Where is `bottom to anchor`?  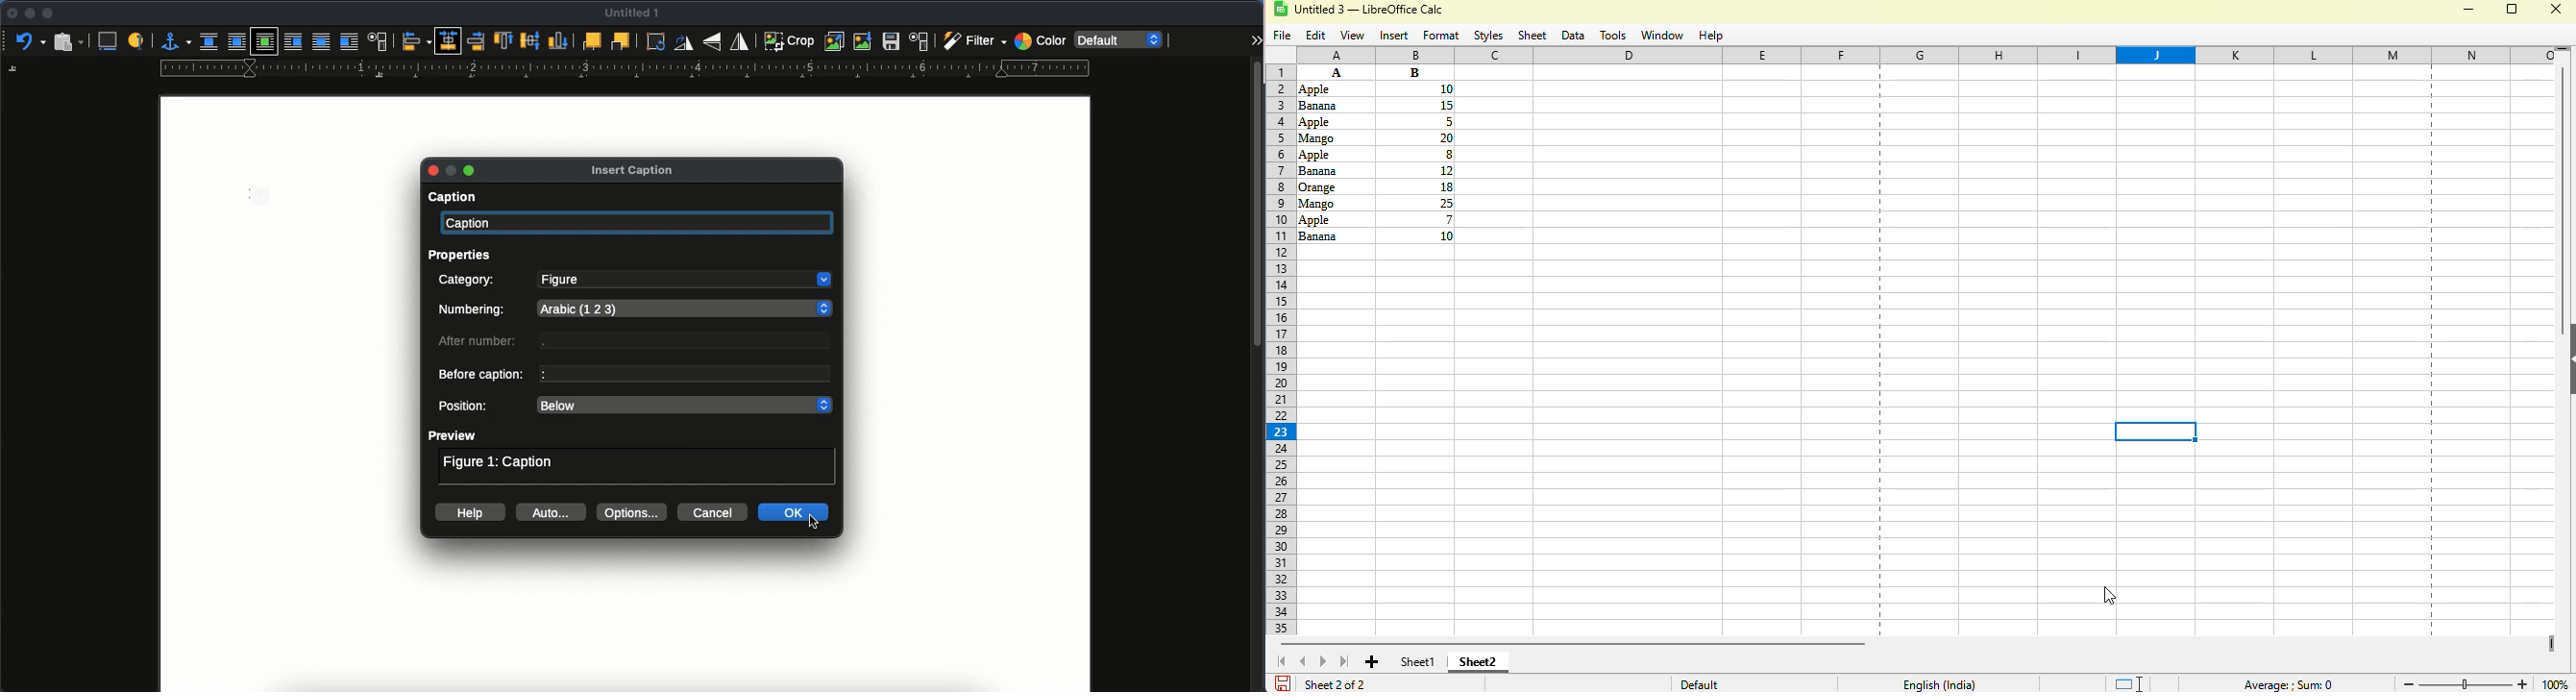
bottom to anchor is located at coordinates (557, 40).